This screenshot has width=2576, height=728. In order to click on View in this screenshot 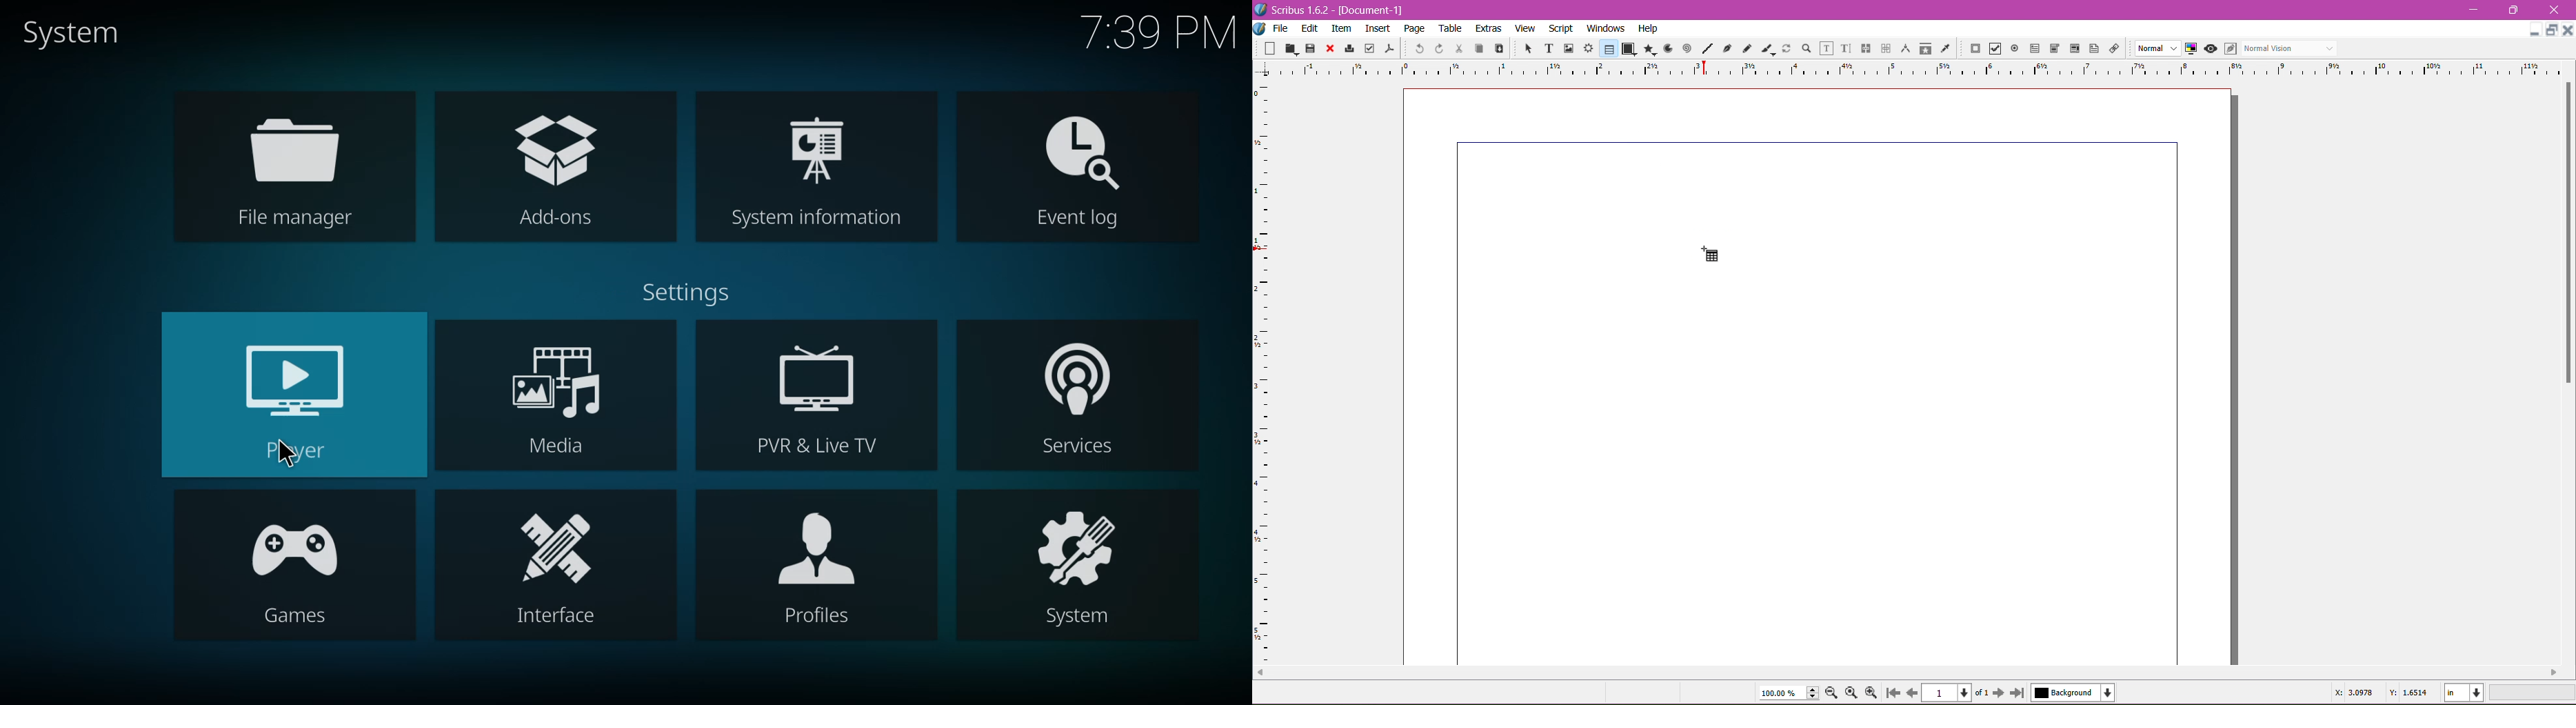, I will do `click(1525, 28)`.